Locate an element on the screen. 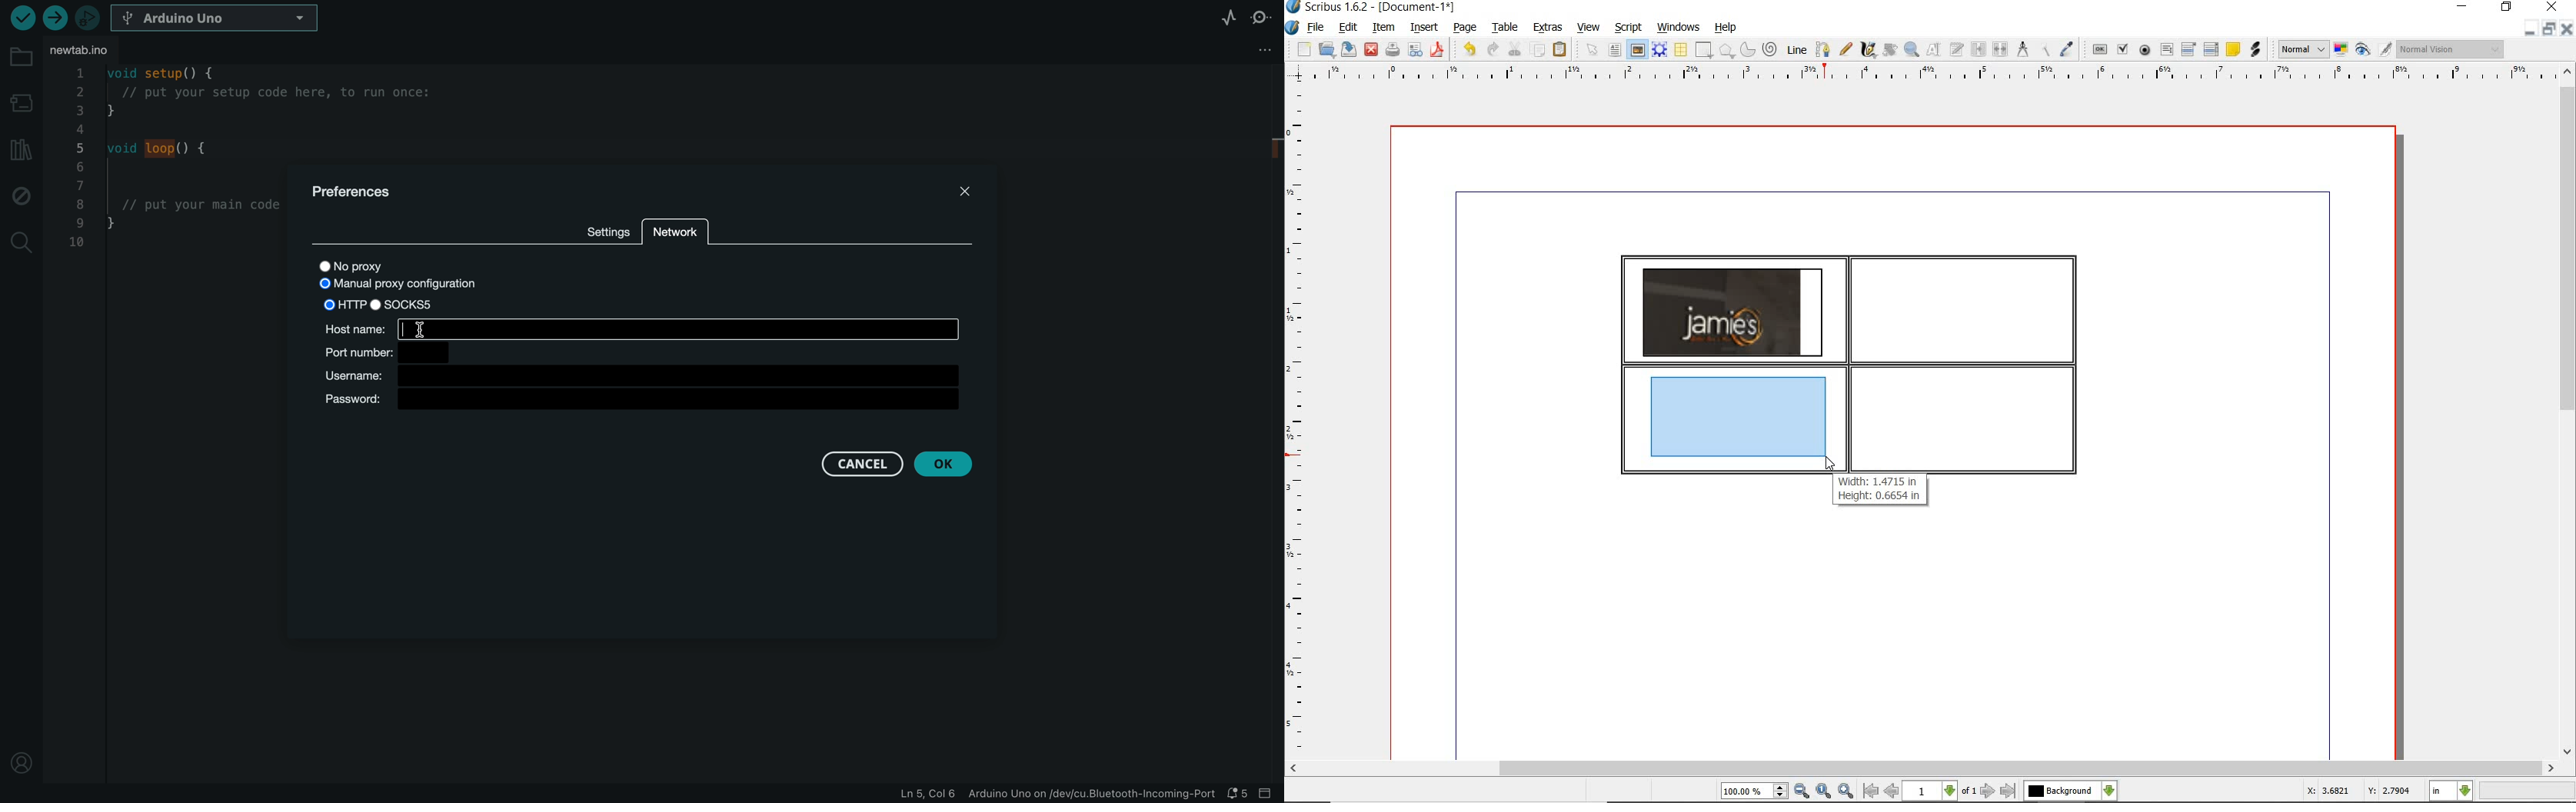 This screenshot has width=2576, height=812. view  is located at coordinates (1591, 28).